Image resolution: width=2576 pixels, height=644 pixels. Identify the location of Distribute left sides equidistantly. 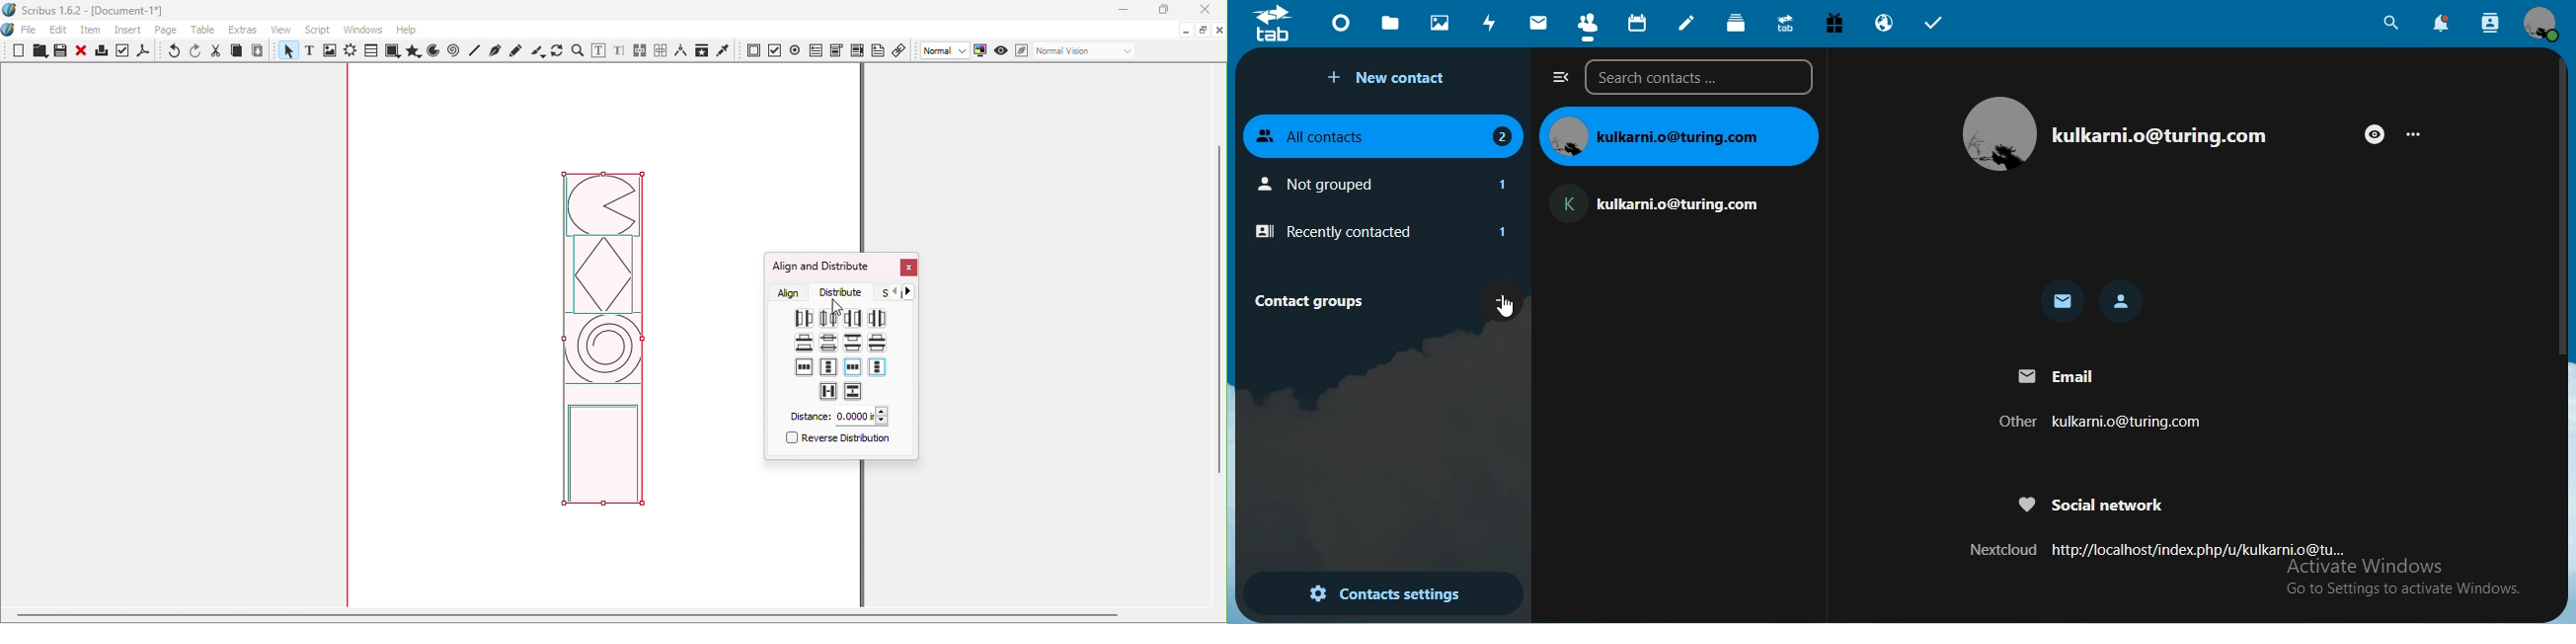
(803, 319).